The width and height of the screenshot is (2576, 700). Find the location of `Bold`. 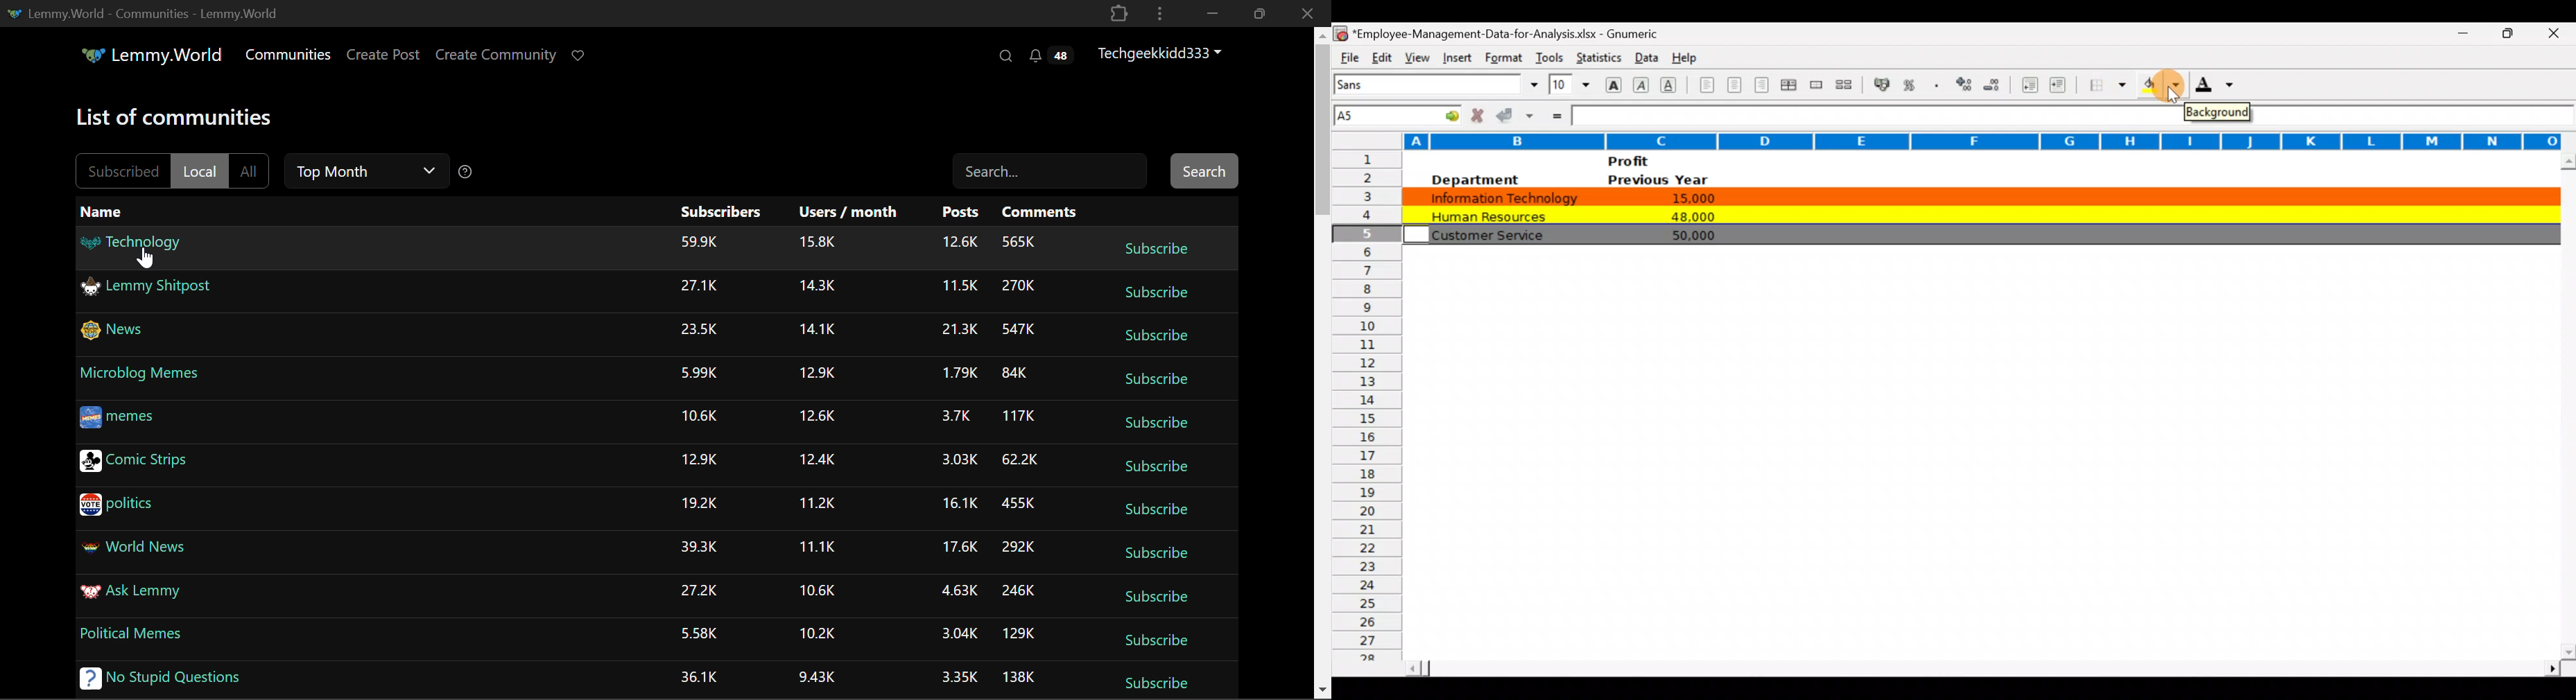

Bold is located at coordinates (1612, 84).